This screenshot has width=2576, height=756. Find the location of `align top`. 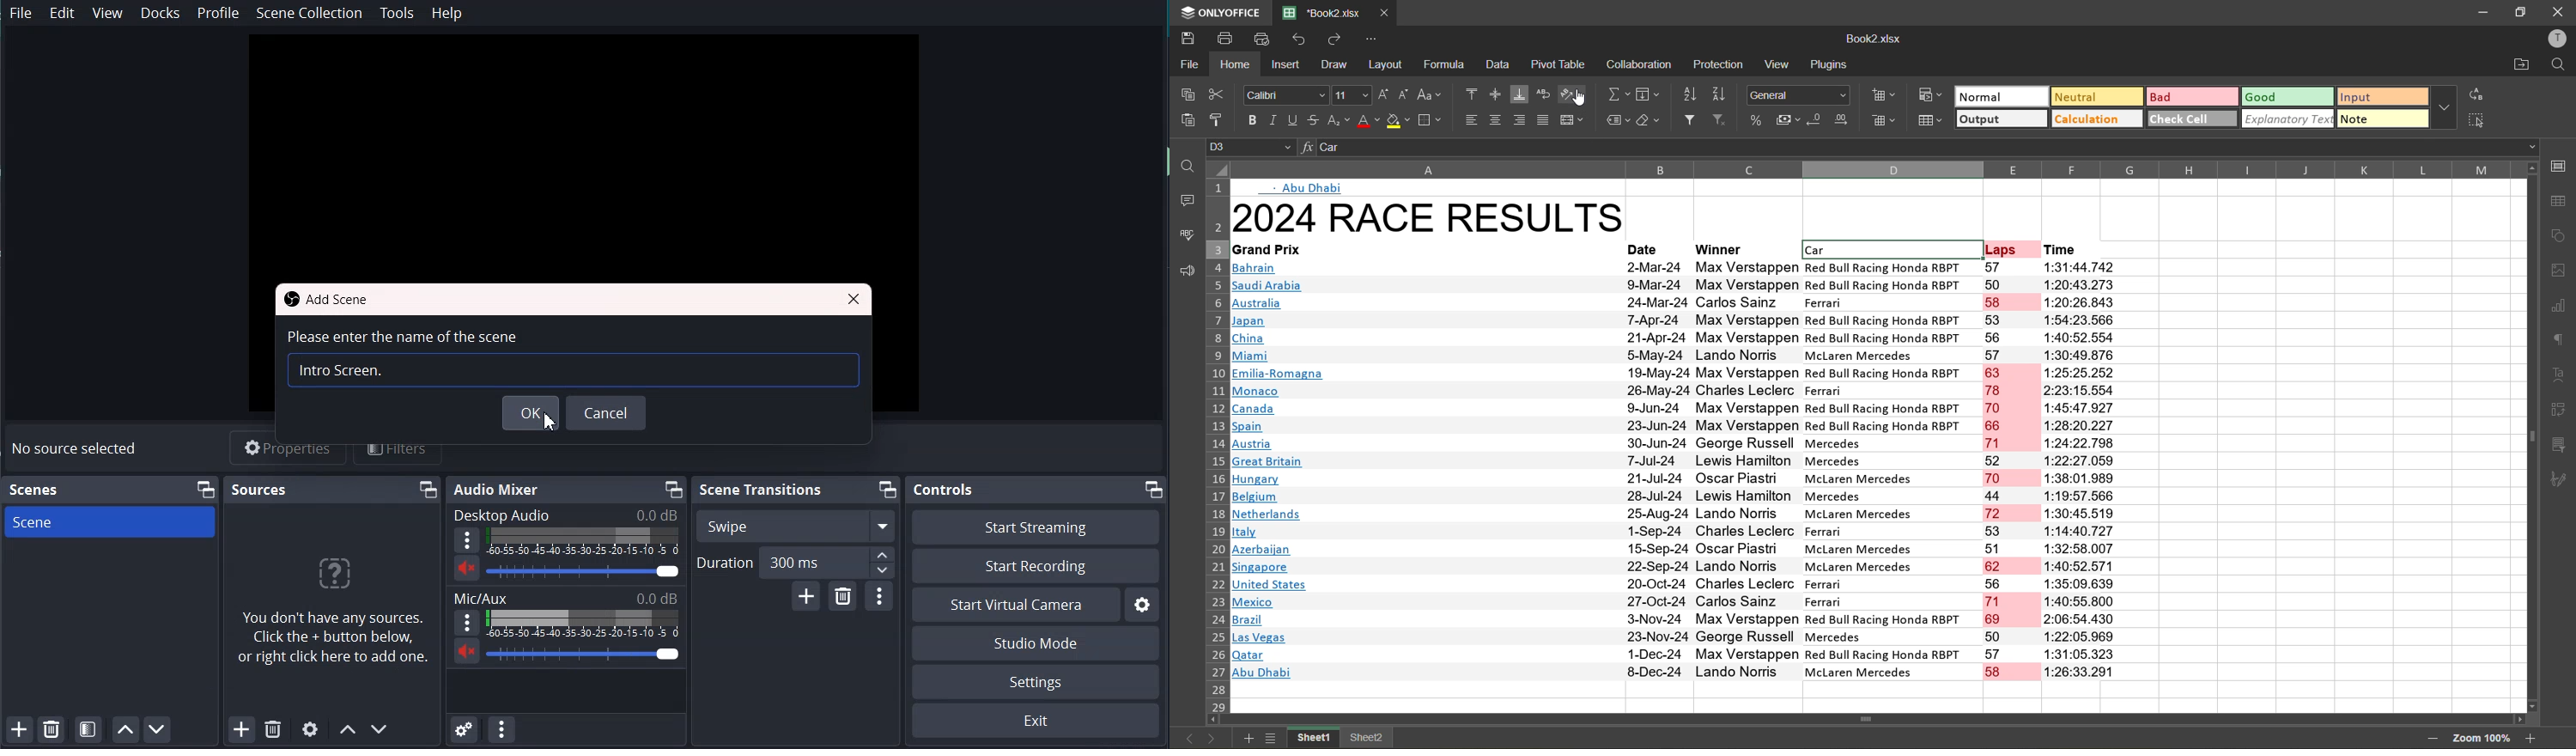

align top is located at coordinates (1471, 94).